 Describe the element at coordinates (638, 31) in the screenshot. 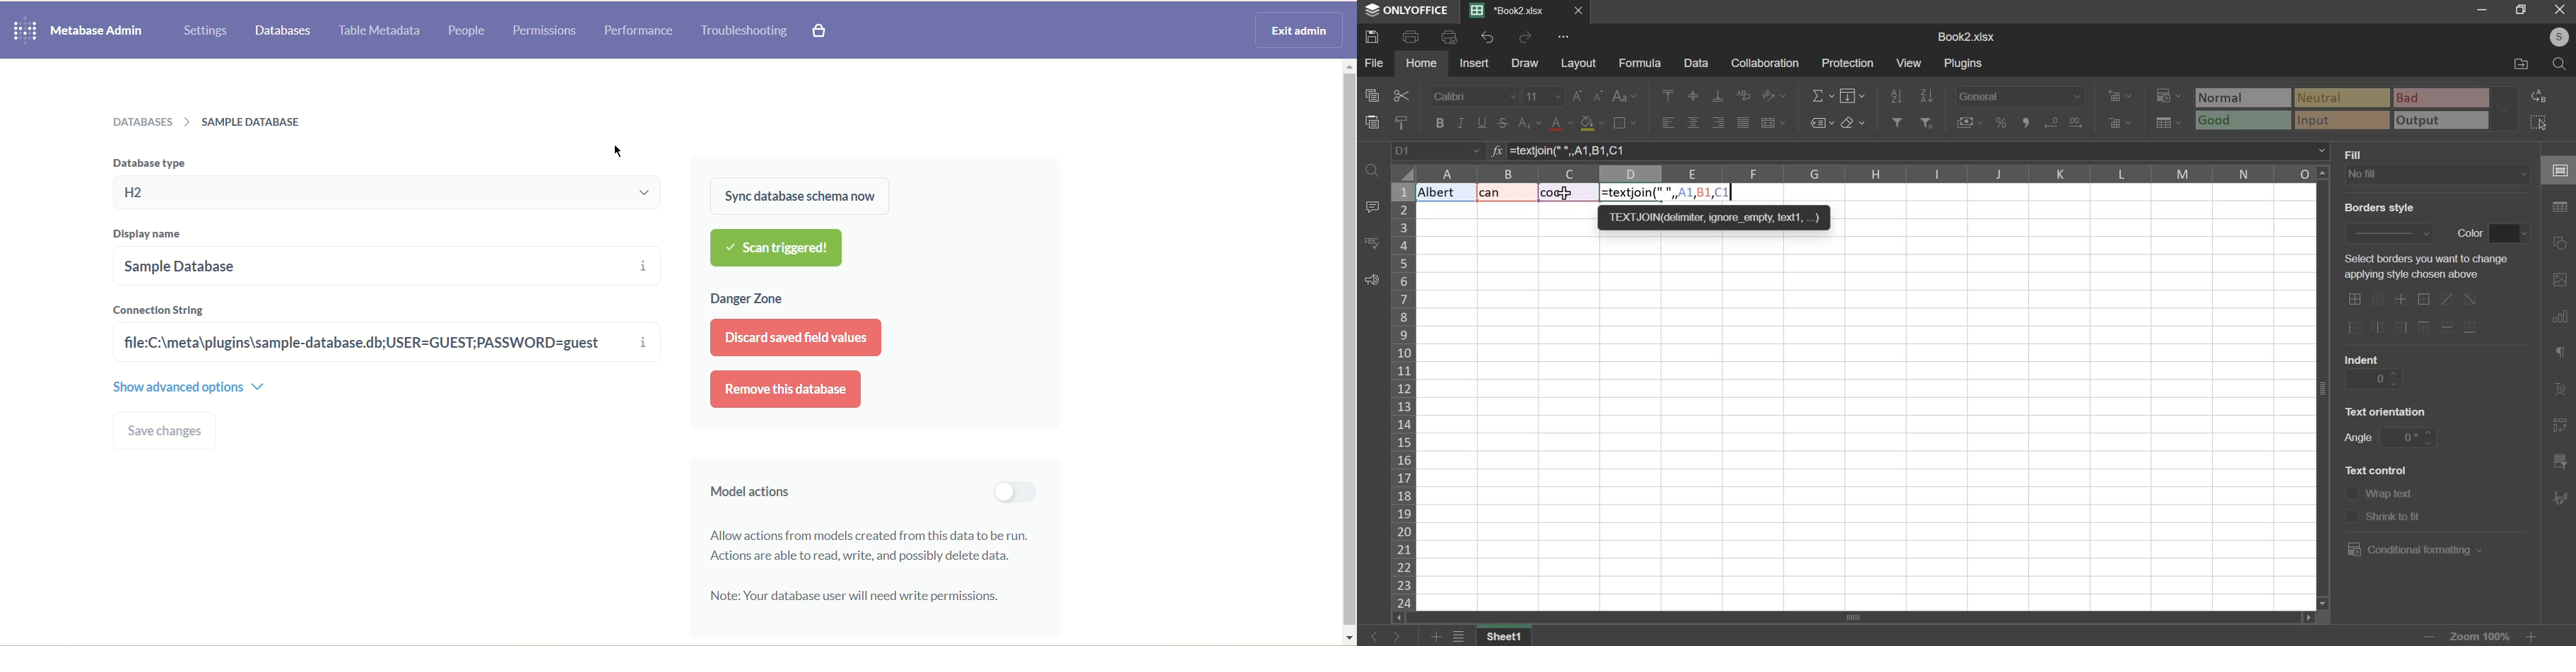

I see `performance` at that location.